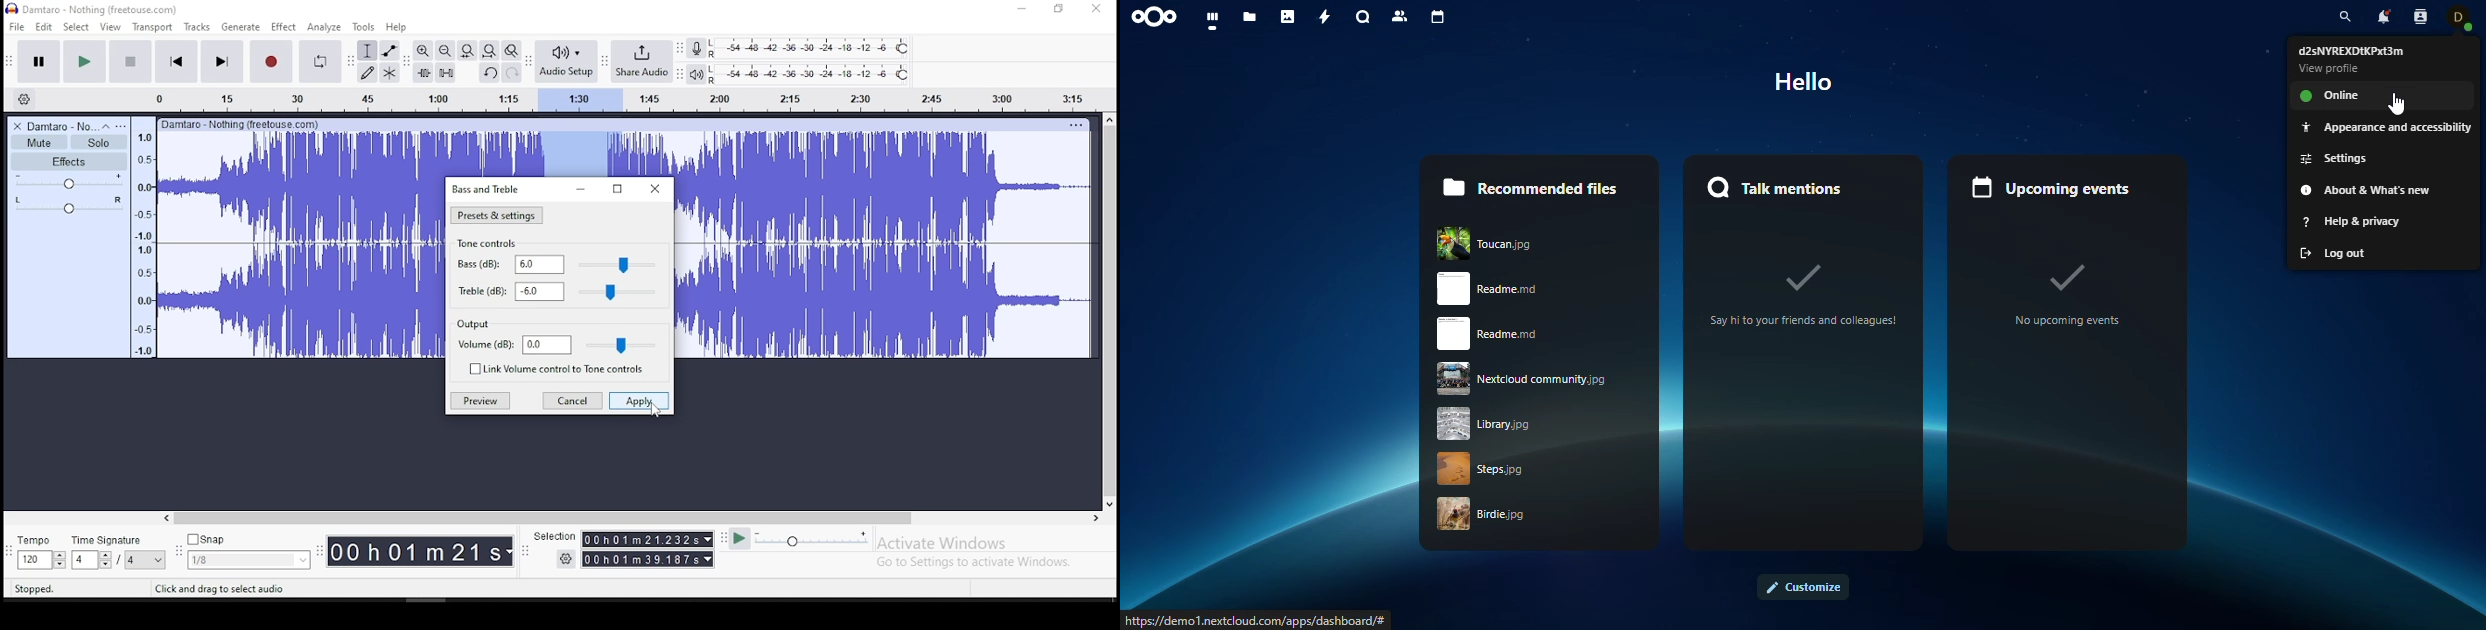 The width and height of the screenshot is (2492, 644). What do you see at coordinates (472, 368) in the screenshot?
I see `unchecked` at bounding box center [472, 368].